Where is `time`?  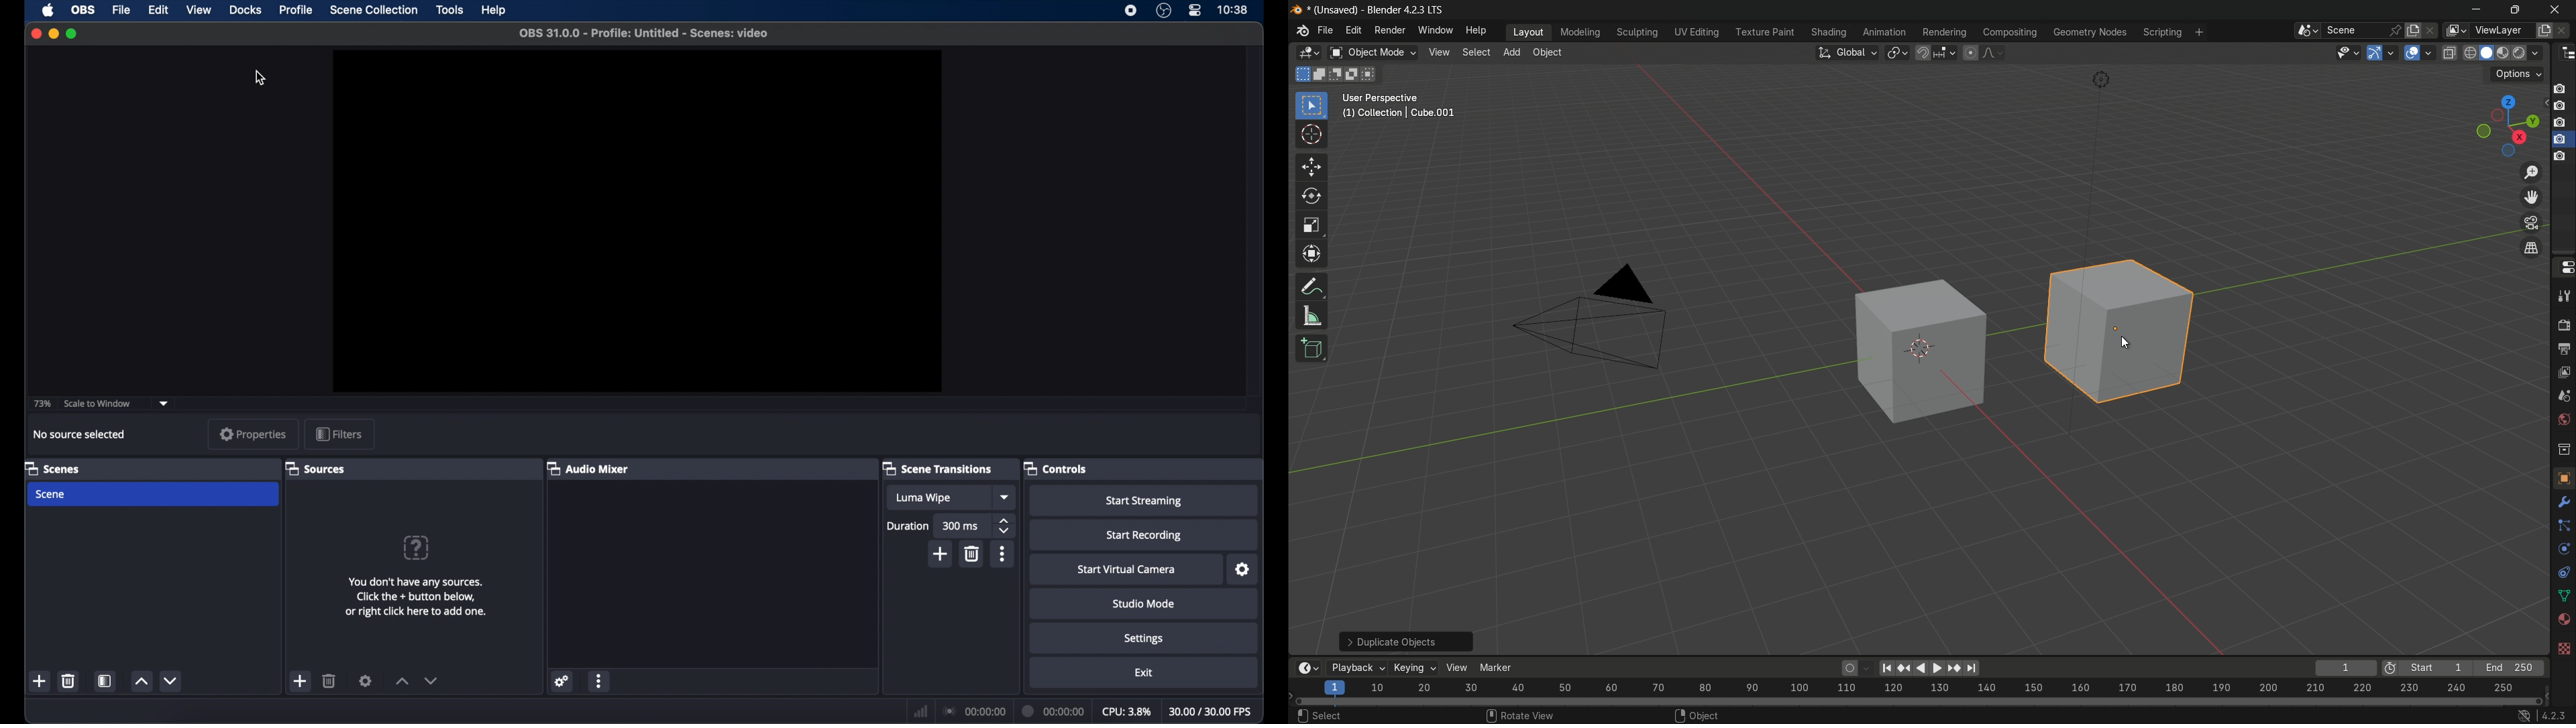 time is located at coordinates (1233, 9).